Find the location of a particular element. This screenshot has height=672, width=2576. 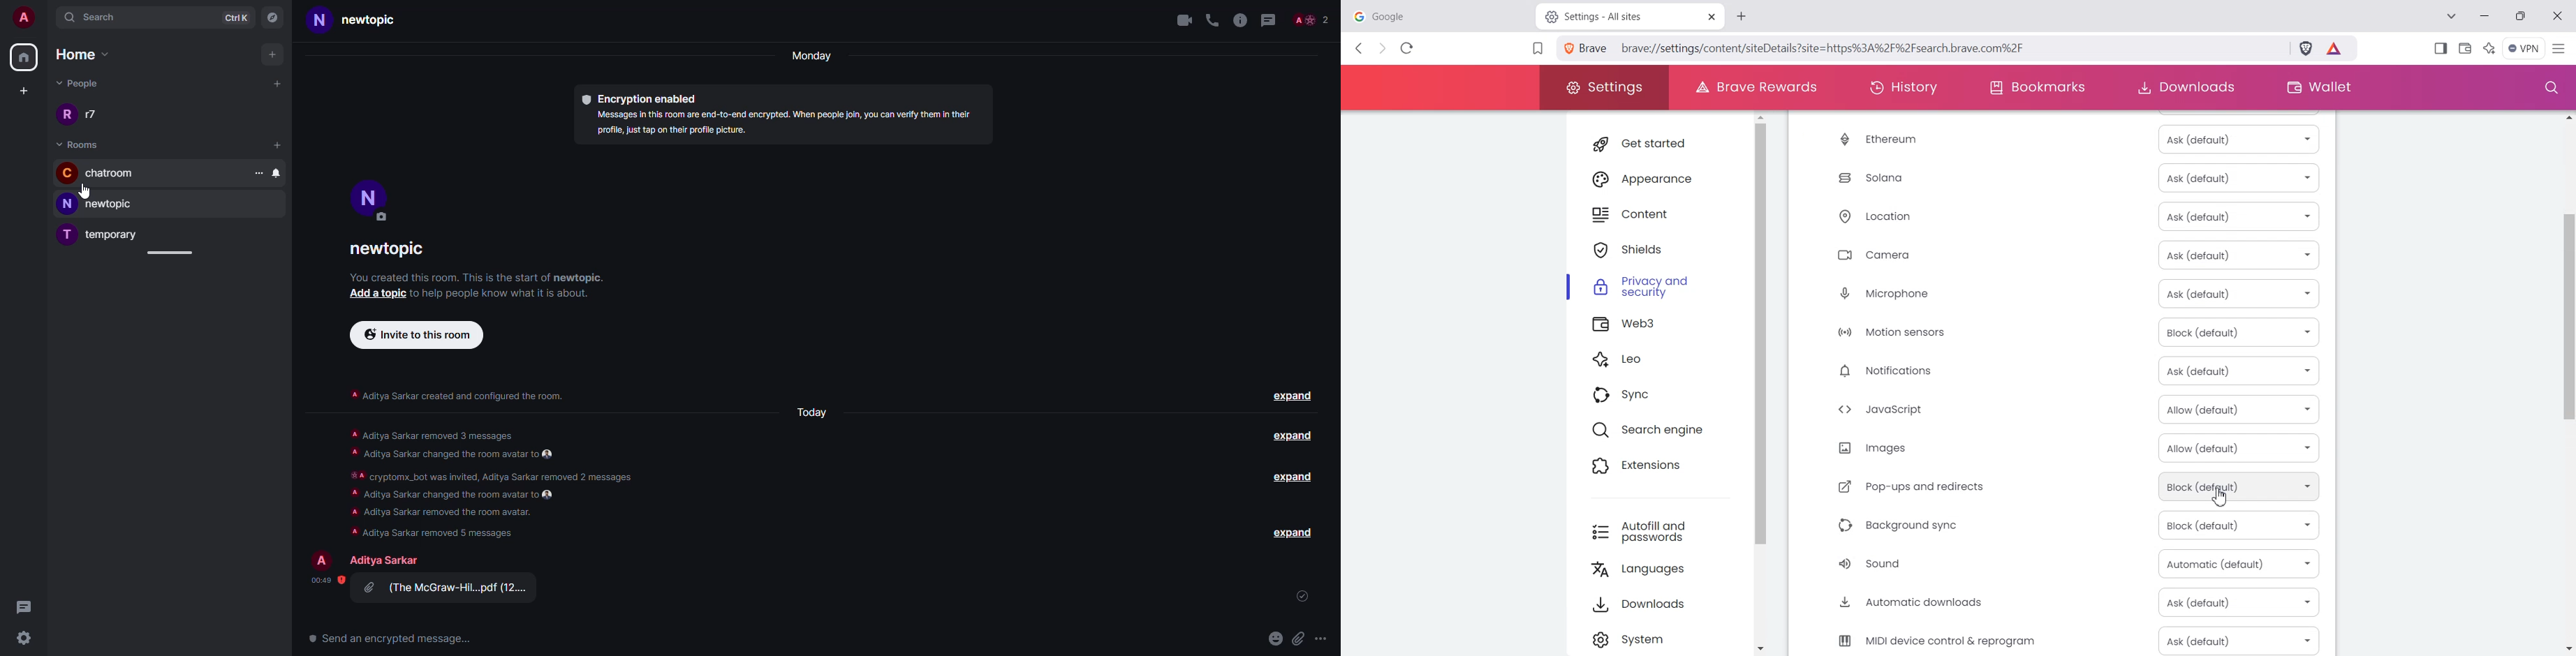

add a topic is located at coordinates (372, 295).